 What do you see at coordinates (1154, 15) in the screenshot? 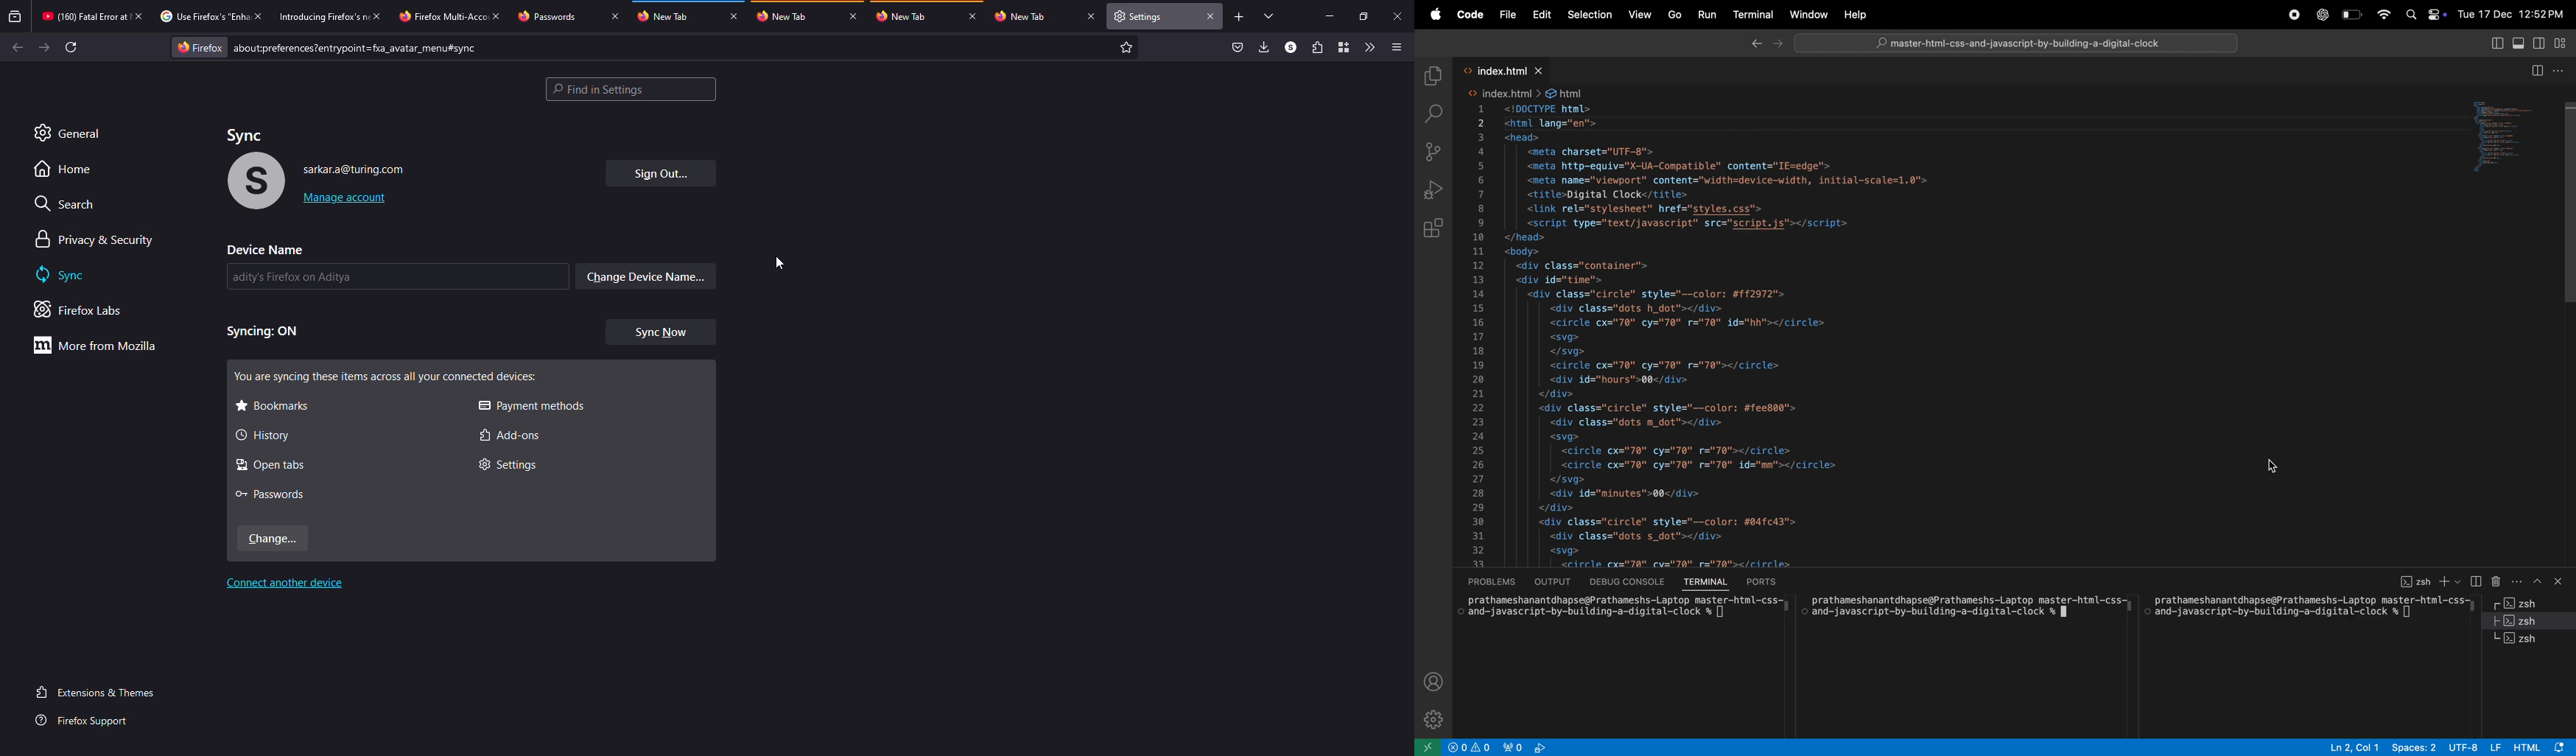
I see `tab` at bounding box center [1154, 15].